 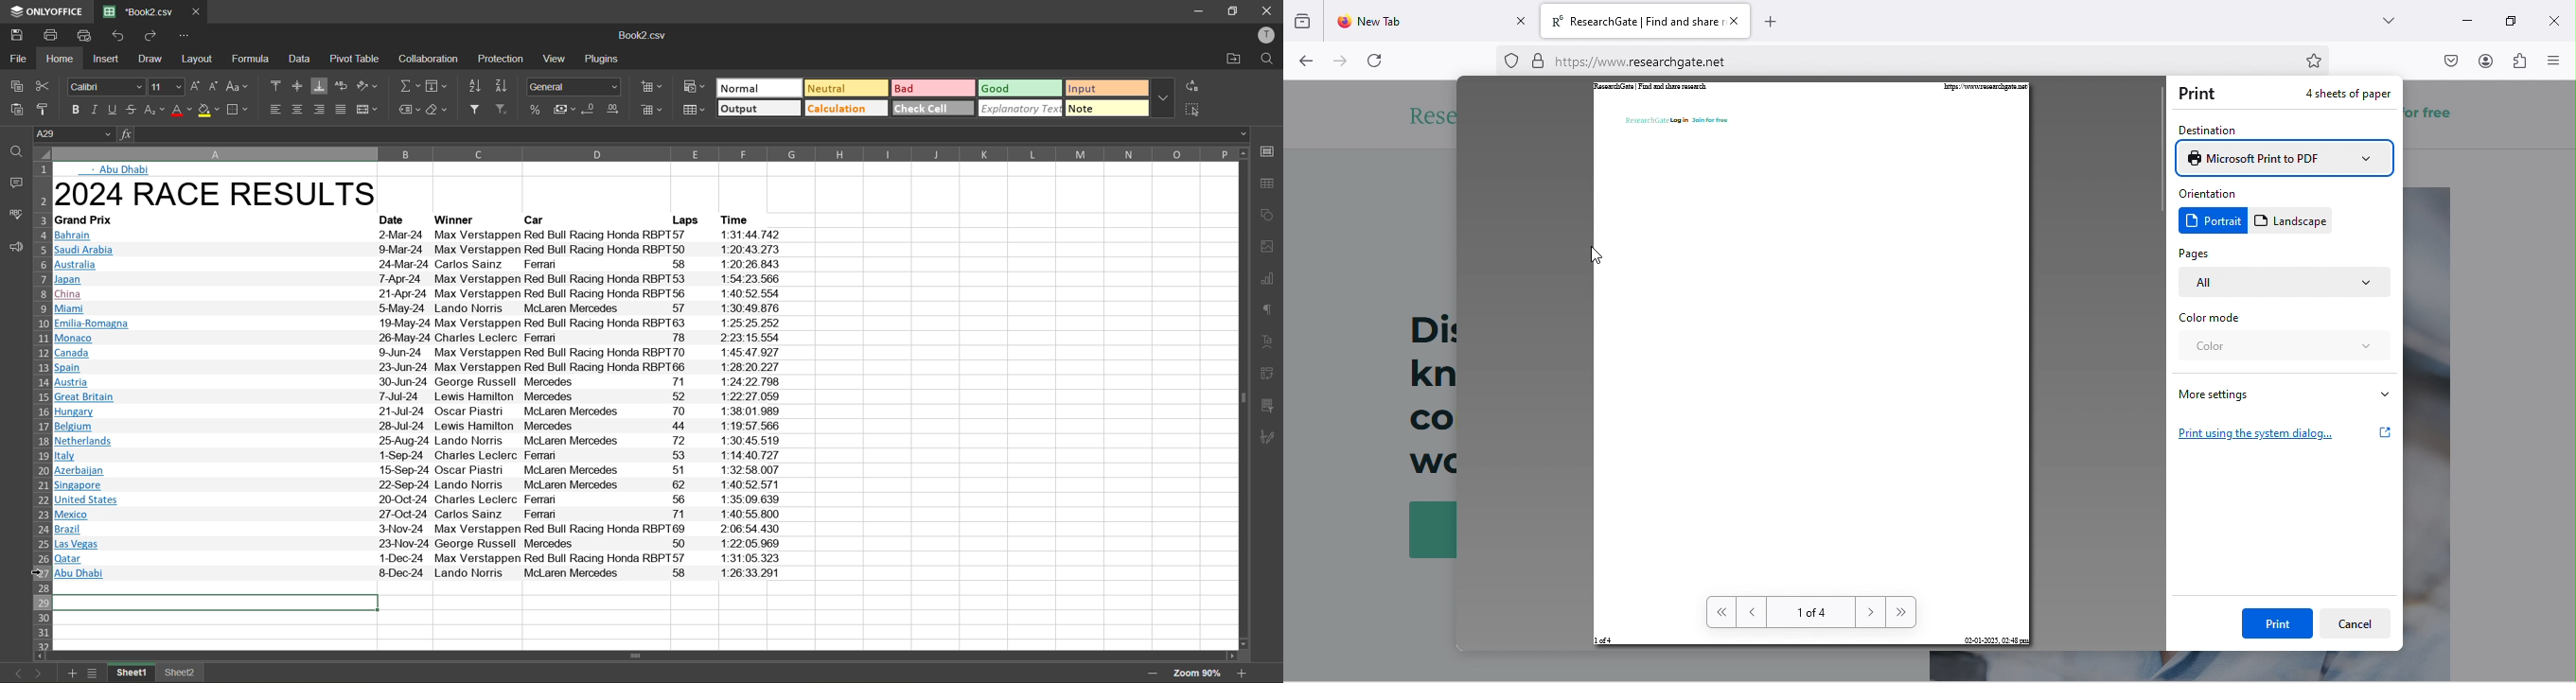 What do you see at coordinates (2286, 351) in the screenshot?
I see `color` at bounding box center [2286, 351].